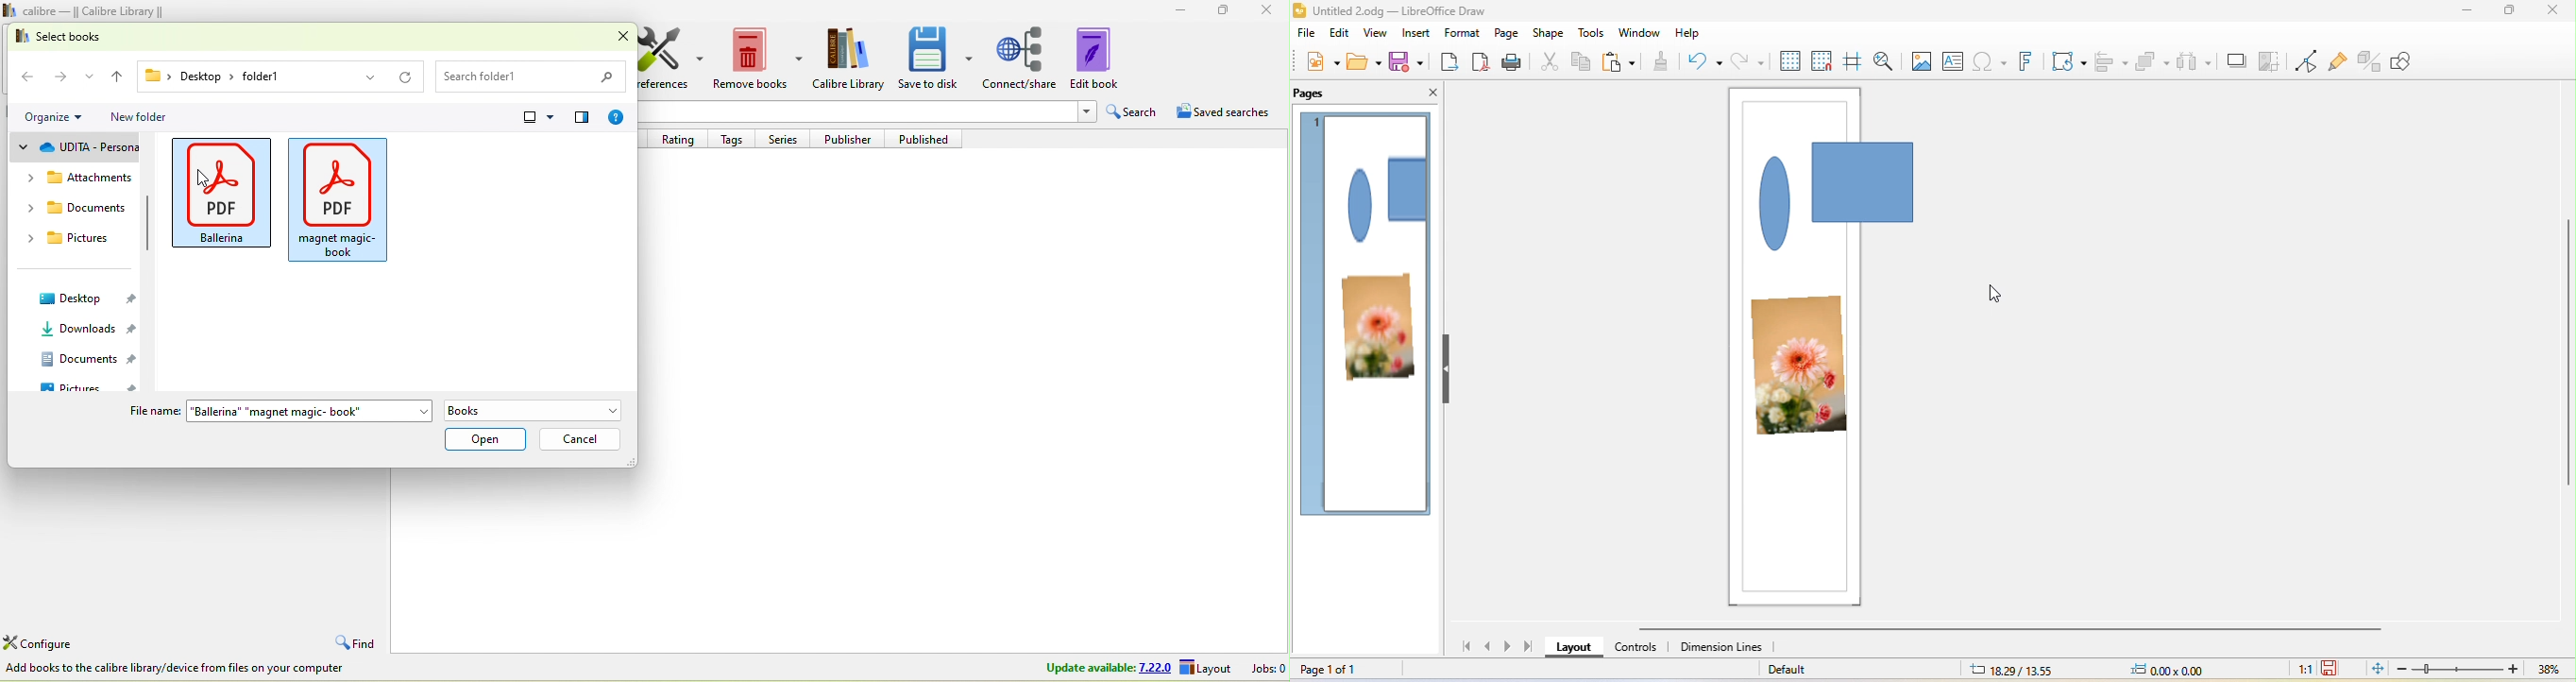 The width and height of the screenshot is (2576, 700). Describe the element at coordinates (2568, 351) in the screenshot. I see `vertical scroll bar` at that location.